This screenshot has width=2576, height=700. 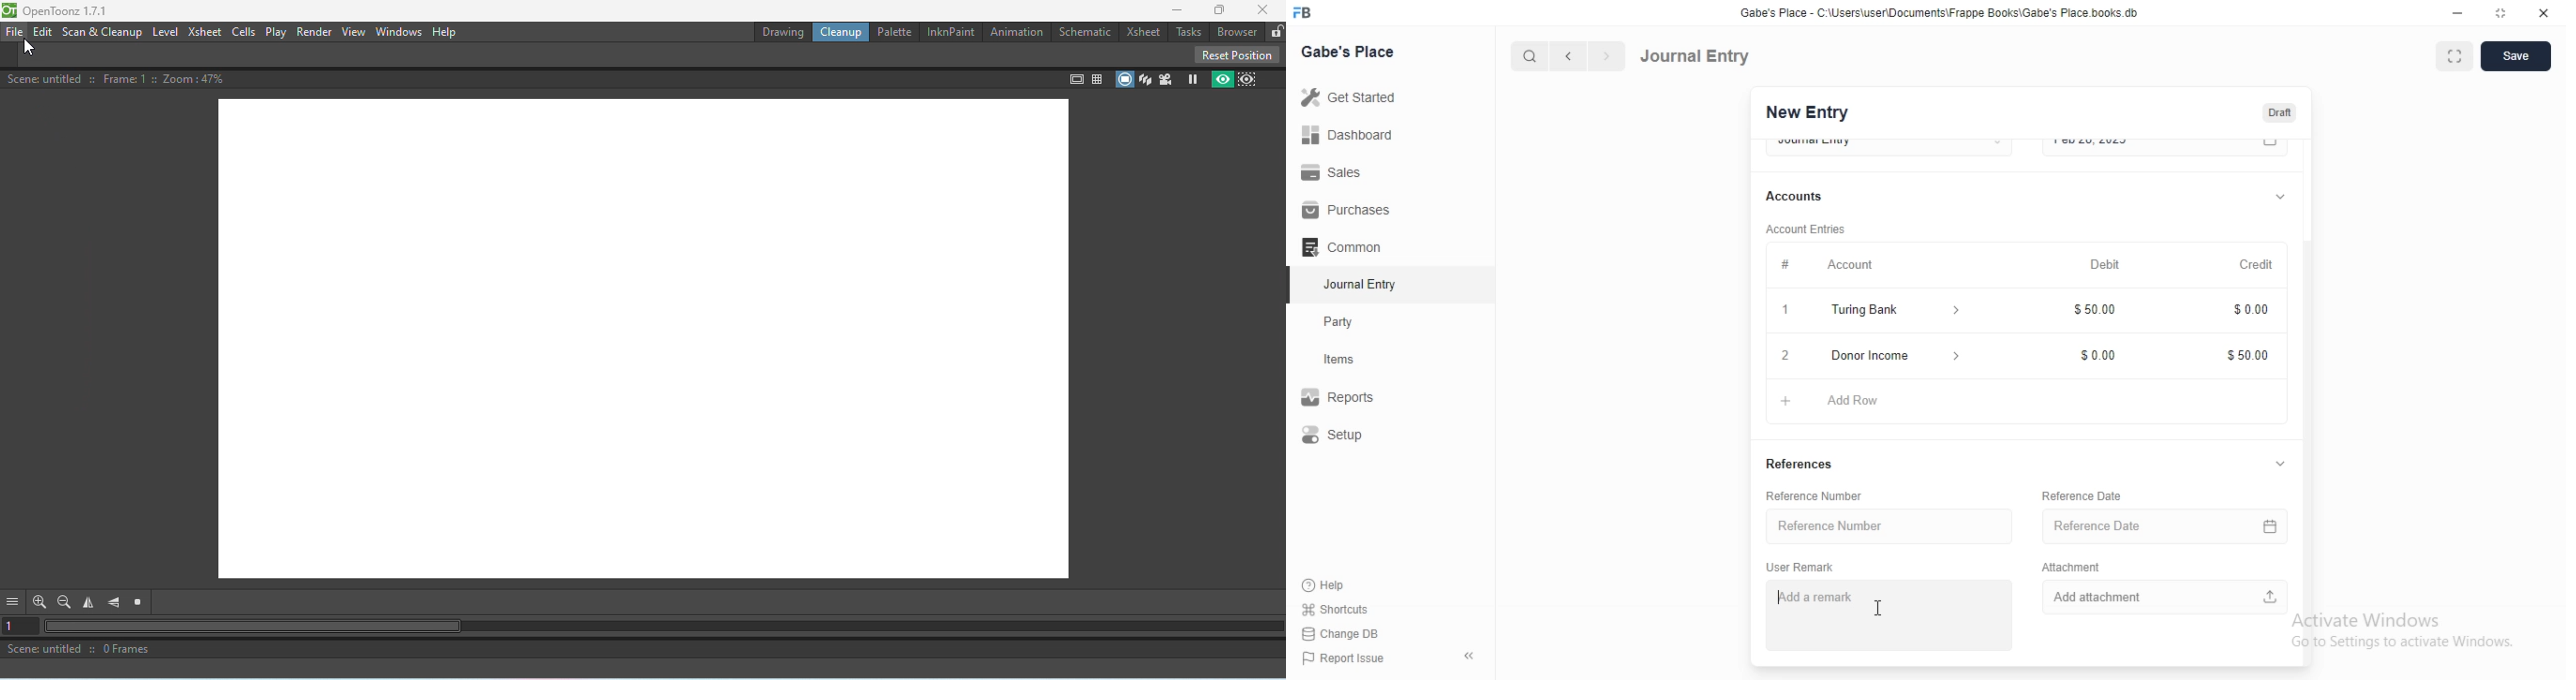 I want to click on close, so click(x=1784, y=355).